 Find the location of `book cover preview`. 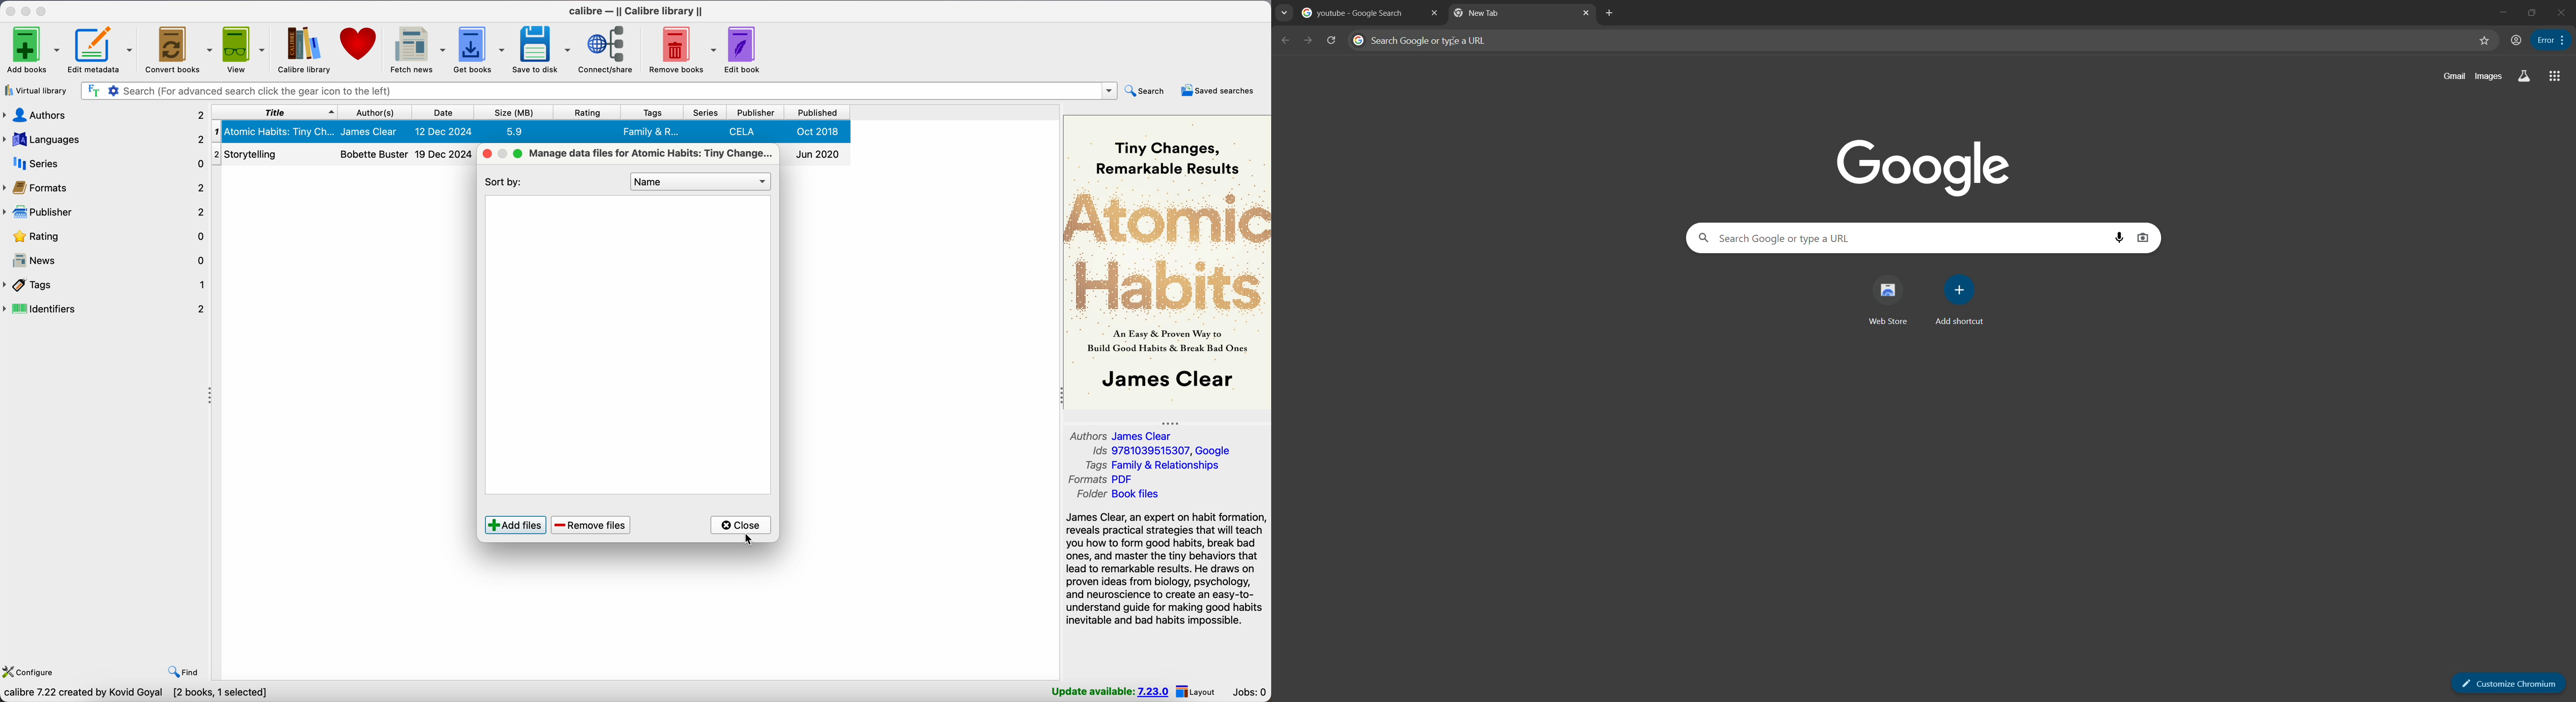

book cover preview is located at coordinates (1167, 262).